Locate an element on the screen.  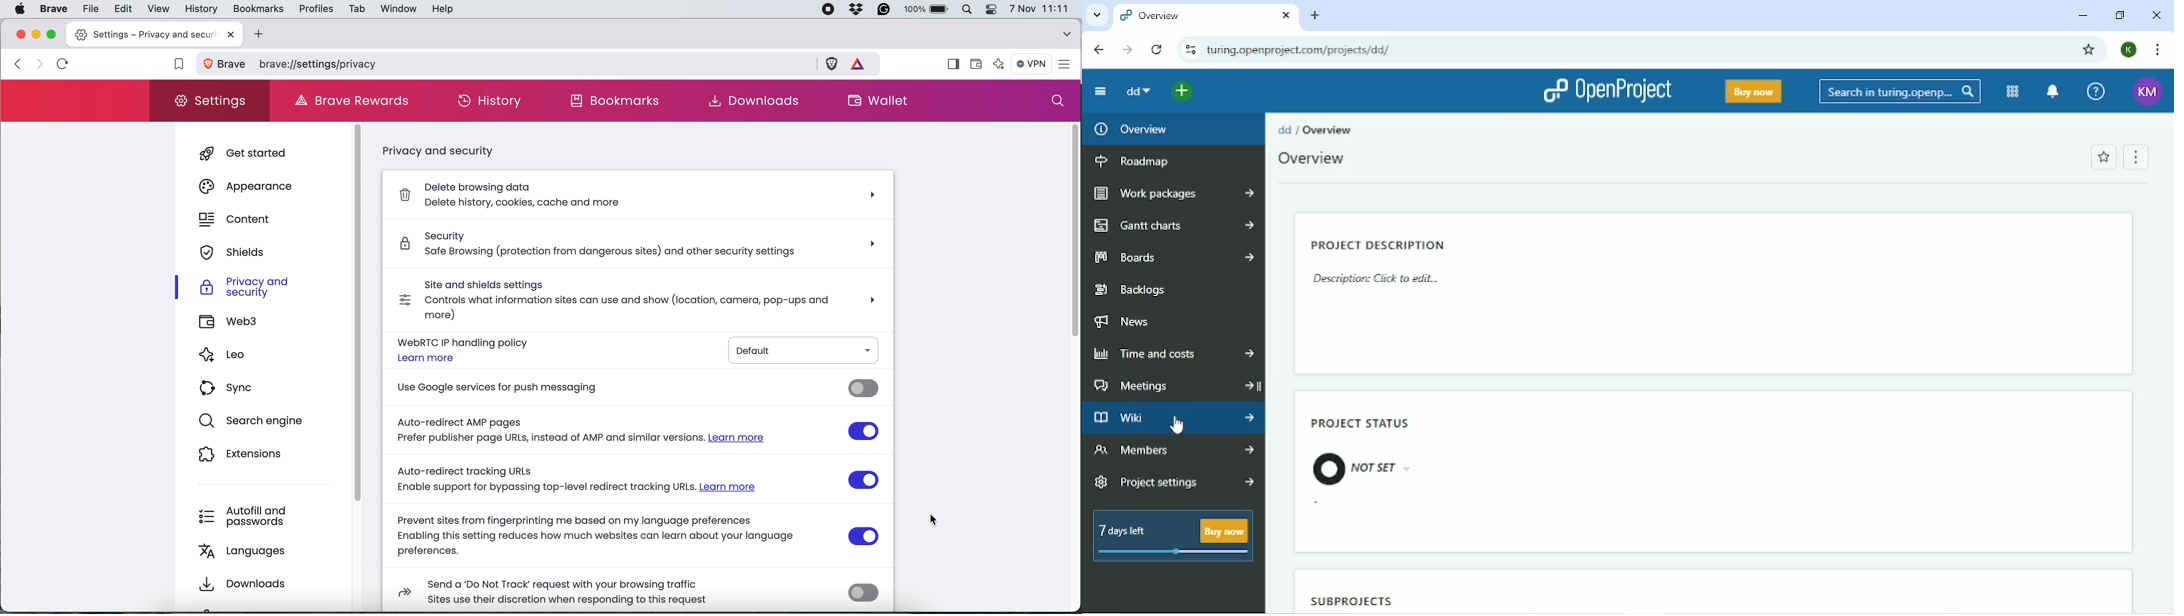
Overview is located at coordinates (1331, 129).